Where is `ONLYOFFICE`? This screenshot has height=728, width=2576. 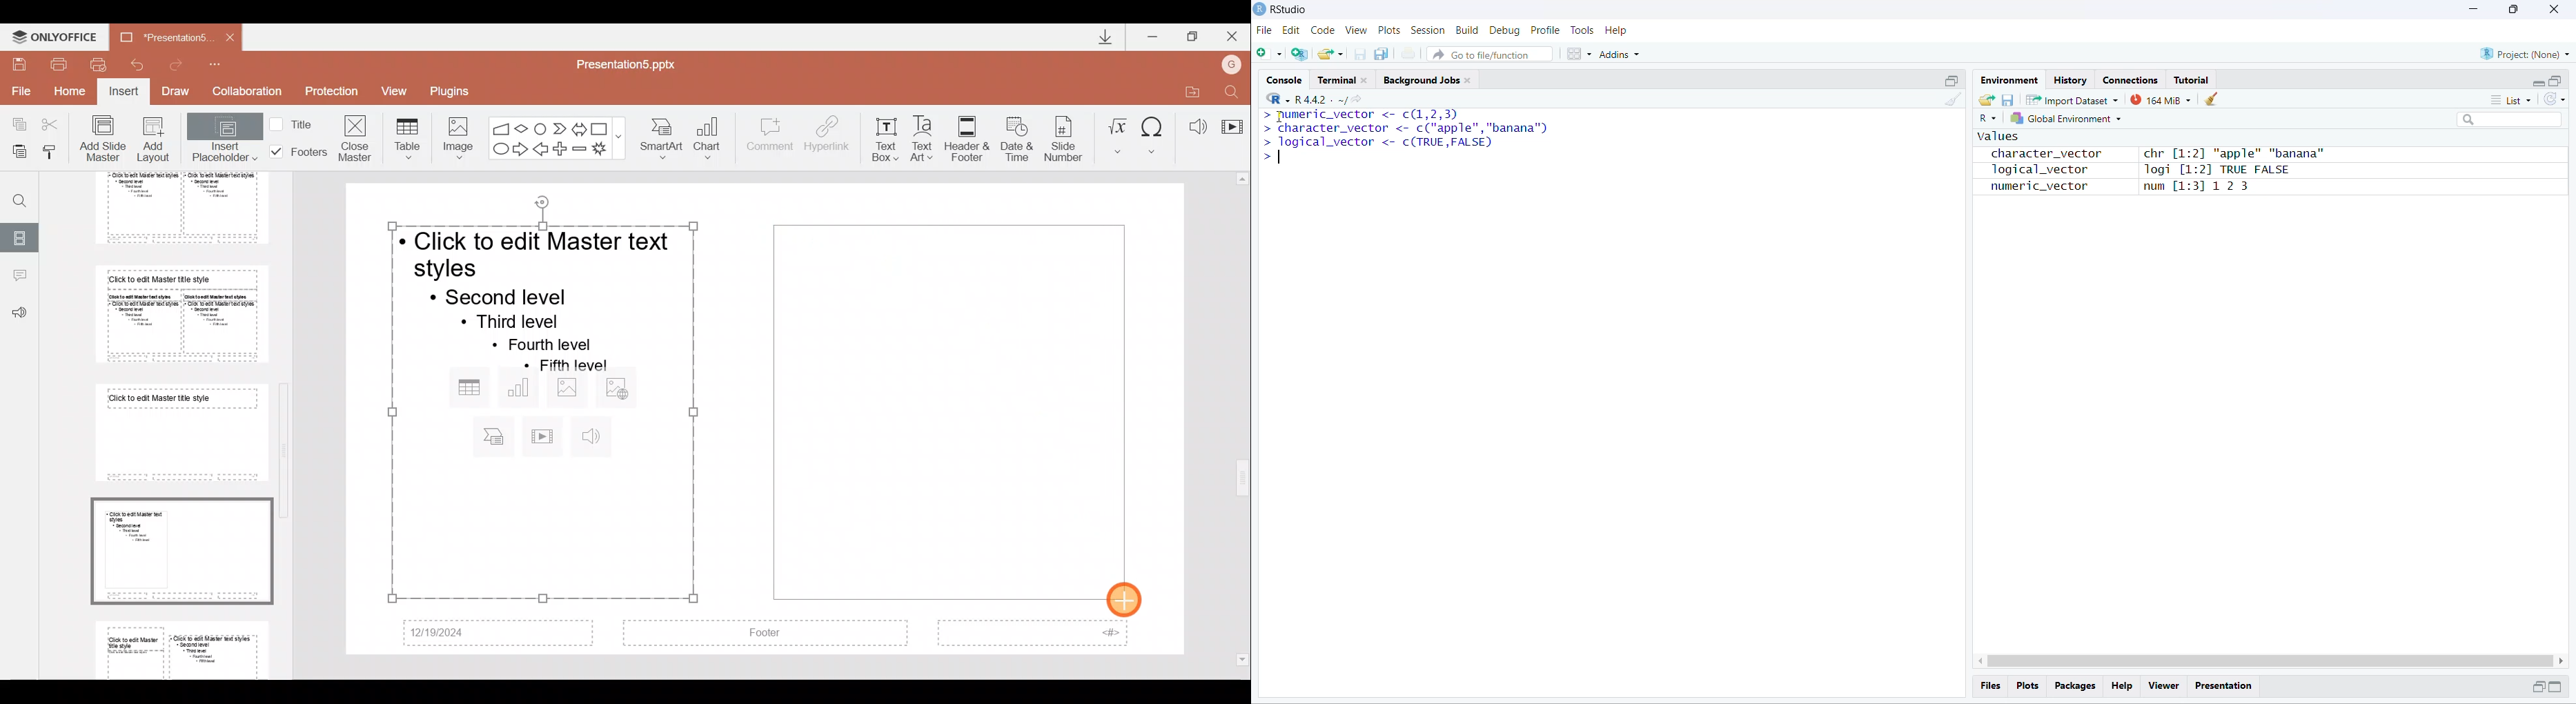
ONLYOFFICE is located at coordinates (54, 34).